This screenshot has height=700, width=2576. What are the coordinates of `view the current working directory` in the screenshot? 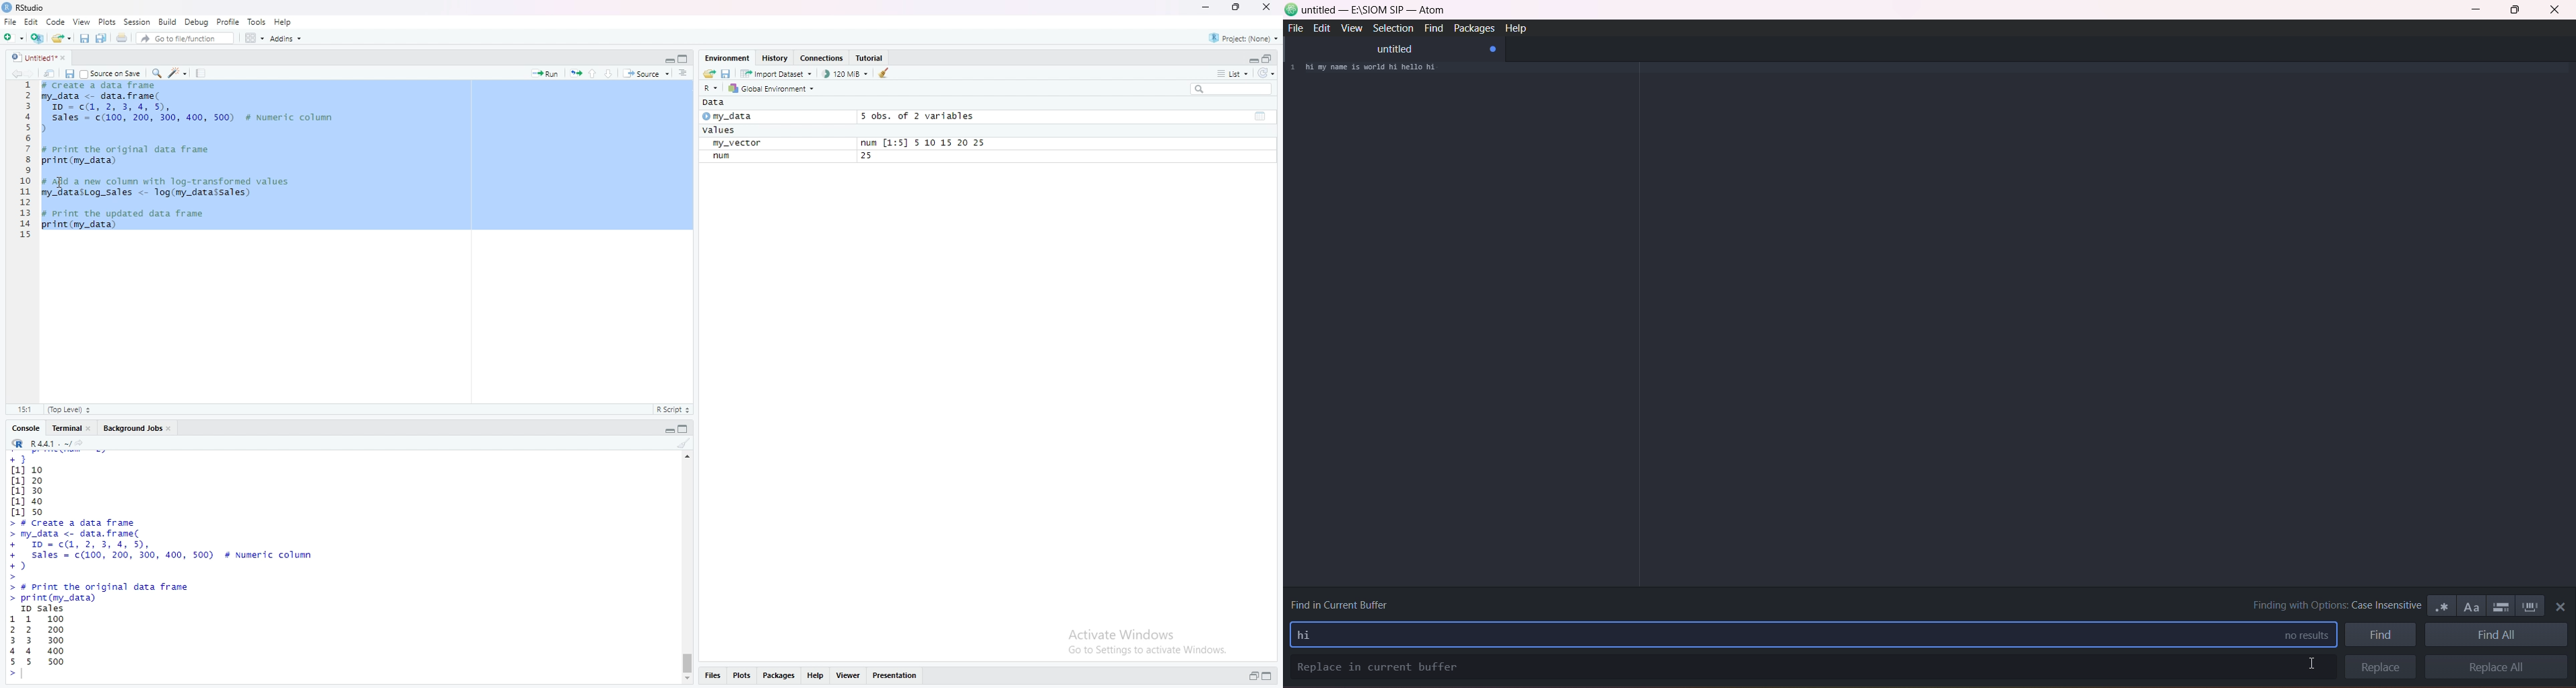 It's located at (88, 445).